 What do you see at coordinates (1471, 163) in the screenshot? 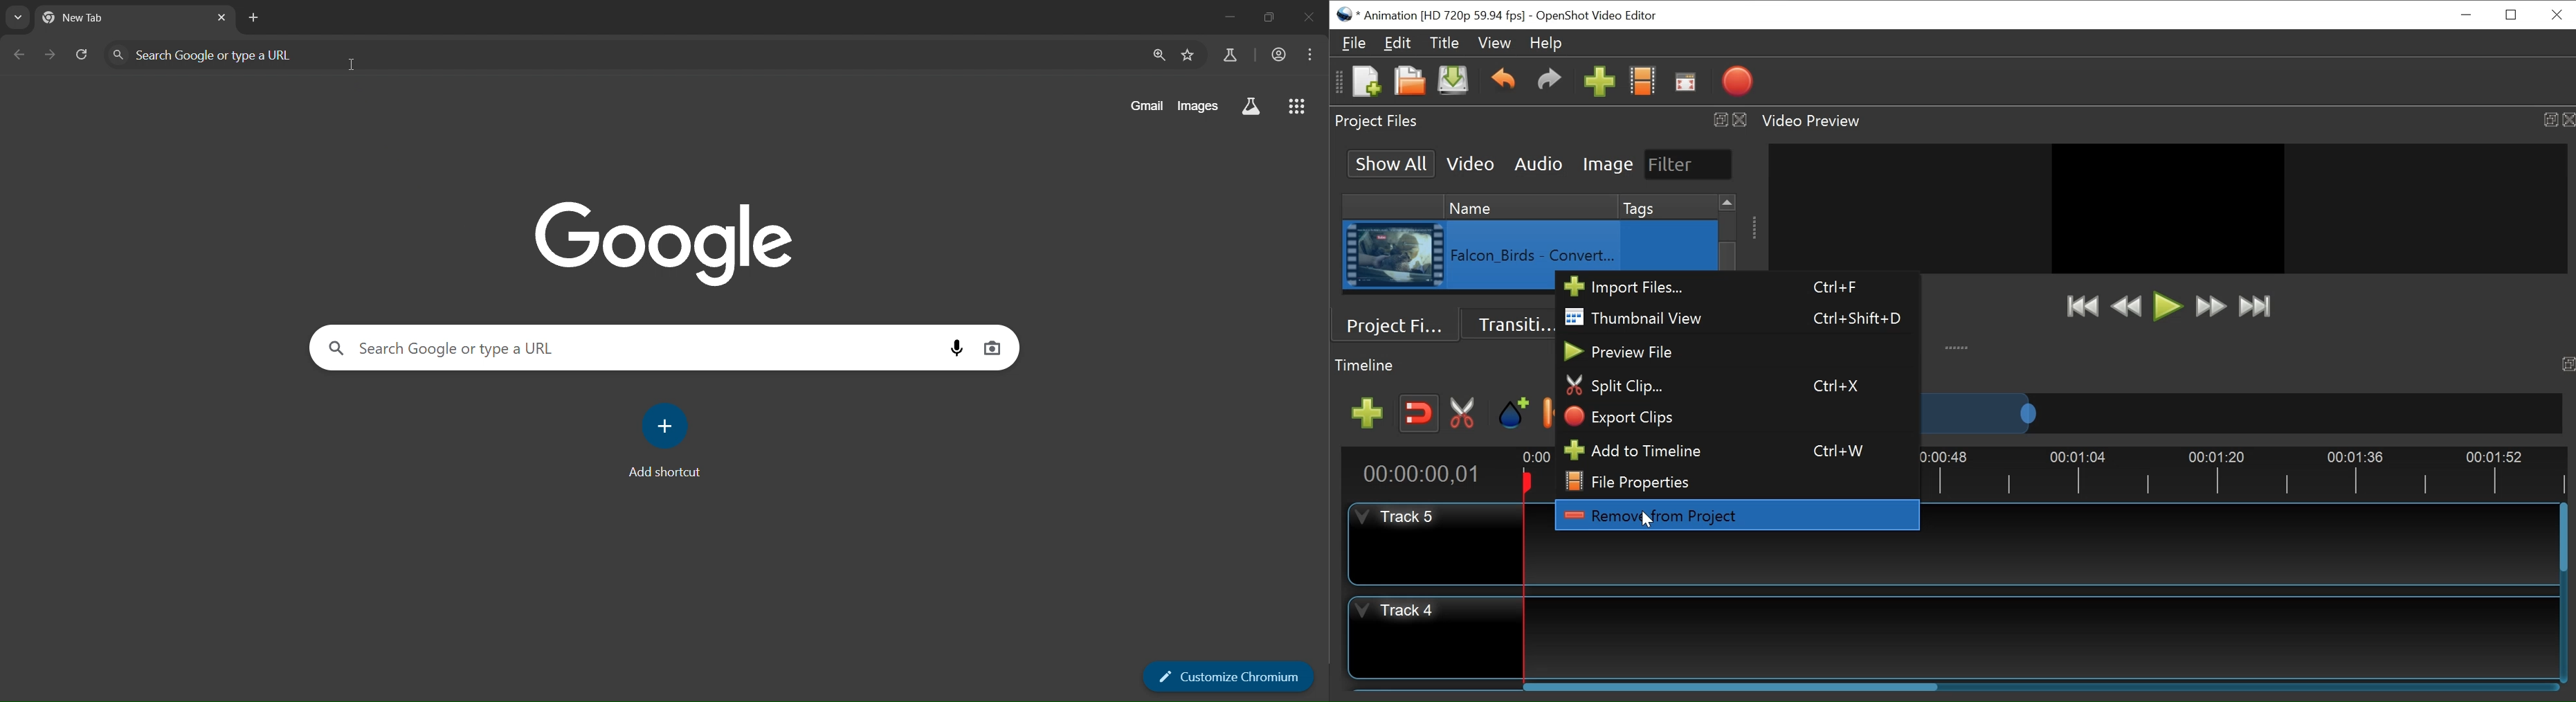
I see `Video` at bounding box center [1471, 163].